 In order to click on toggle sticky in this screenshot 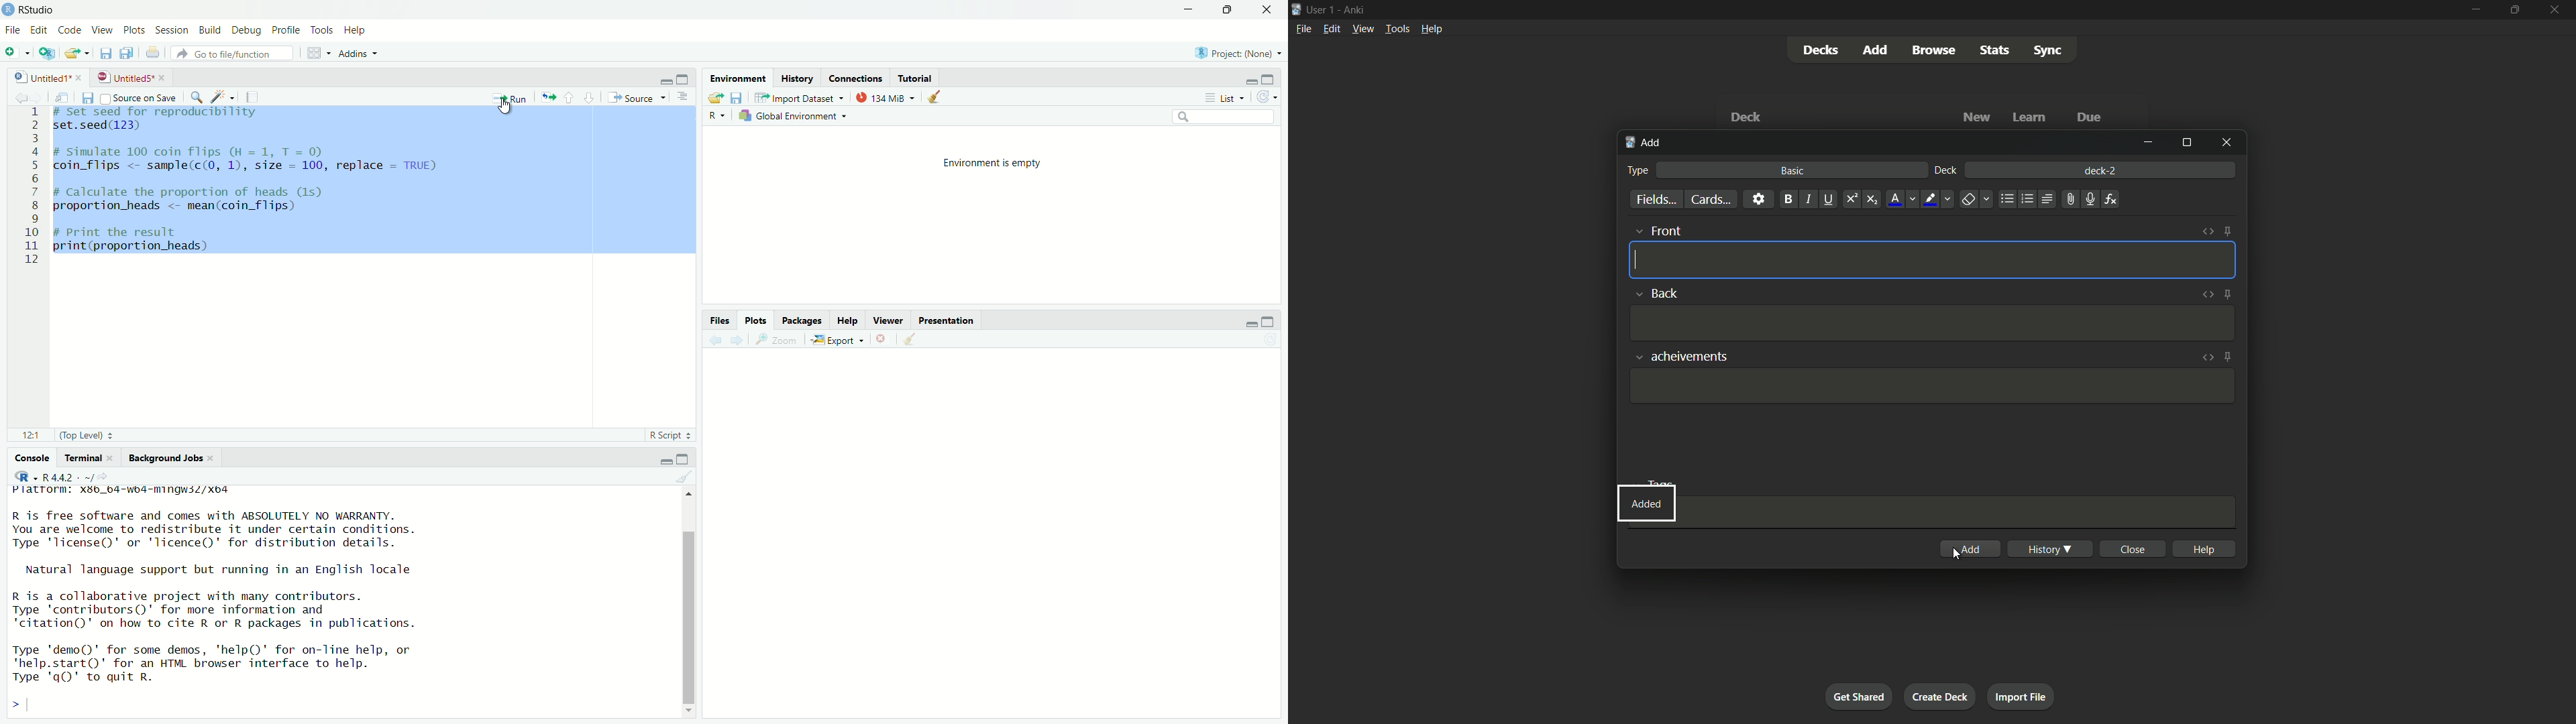, I will do `click(2228, 357)`.